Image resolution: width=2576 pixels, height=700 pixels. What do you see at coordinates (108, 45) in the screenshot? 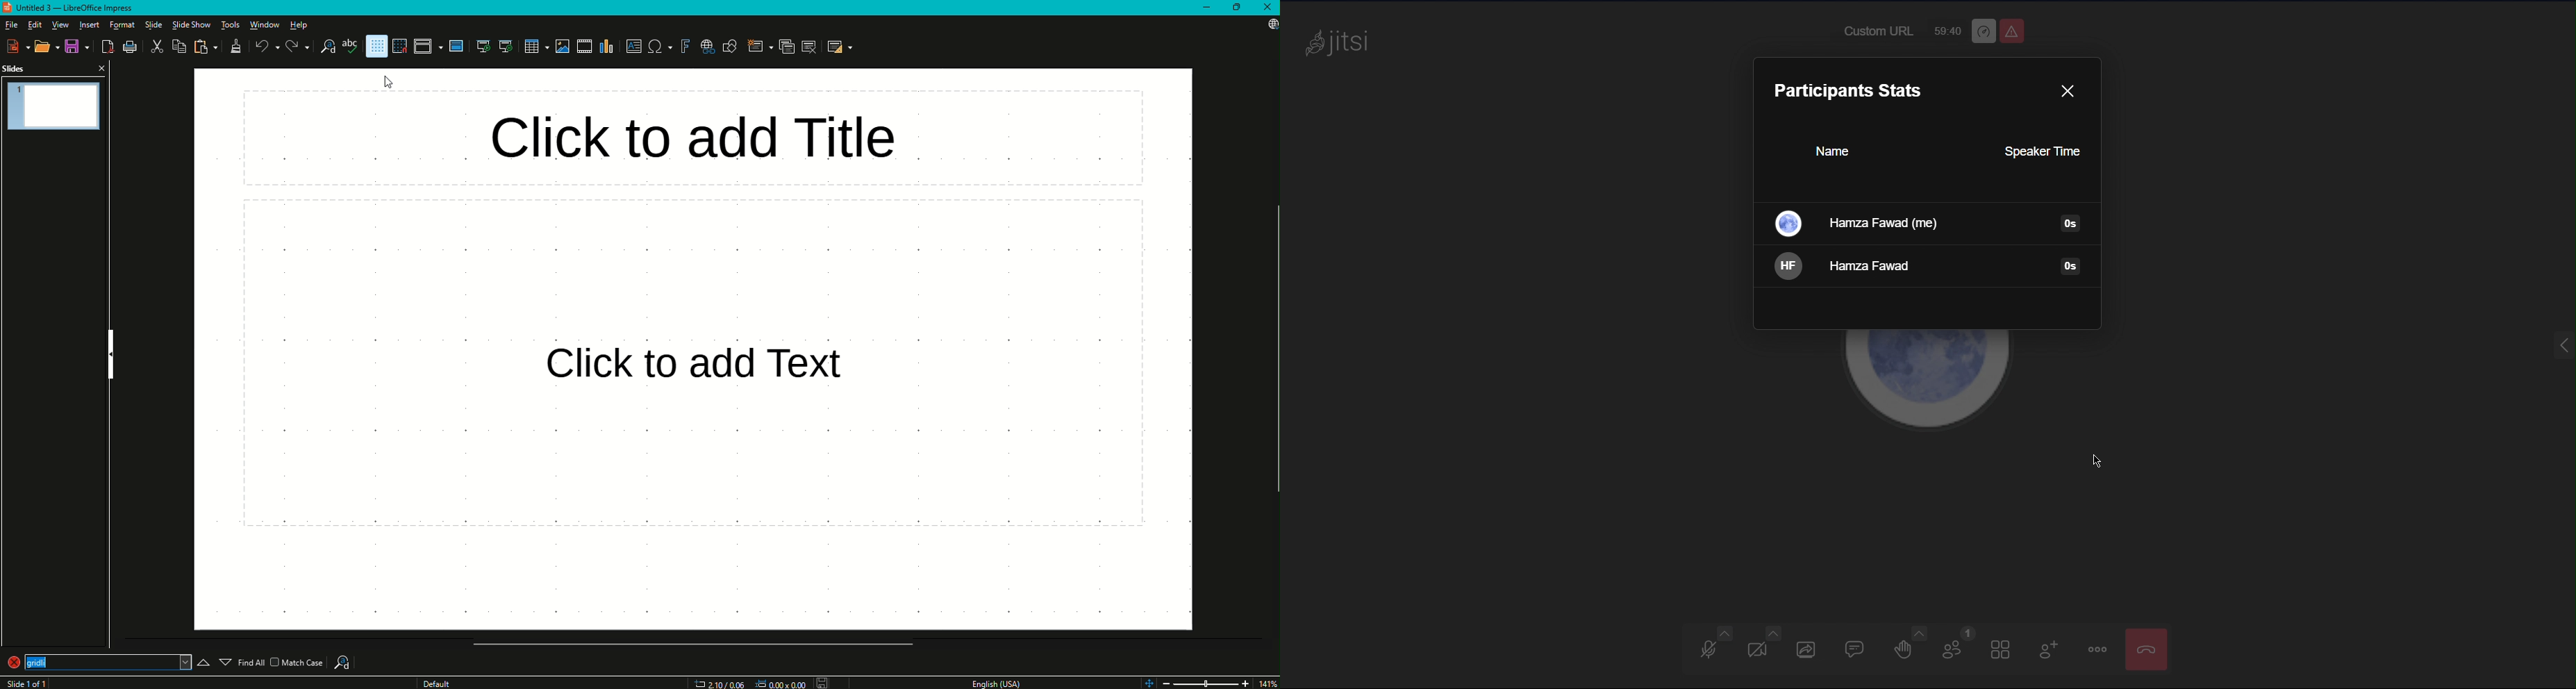
I see `Export directly as PDF` at bounding box center [108, 45].